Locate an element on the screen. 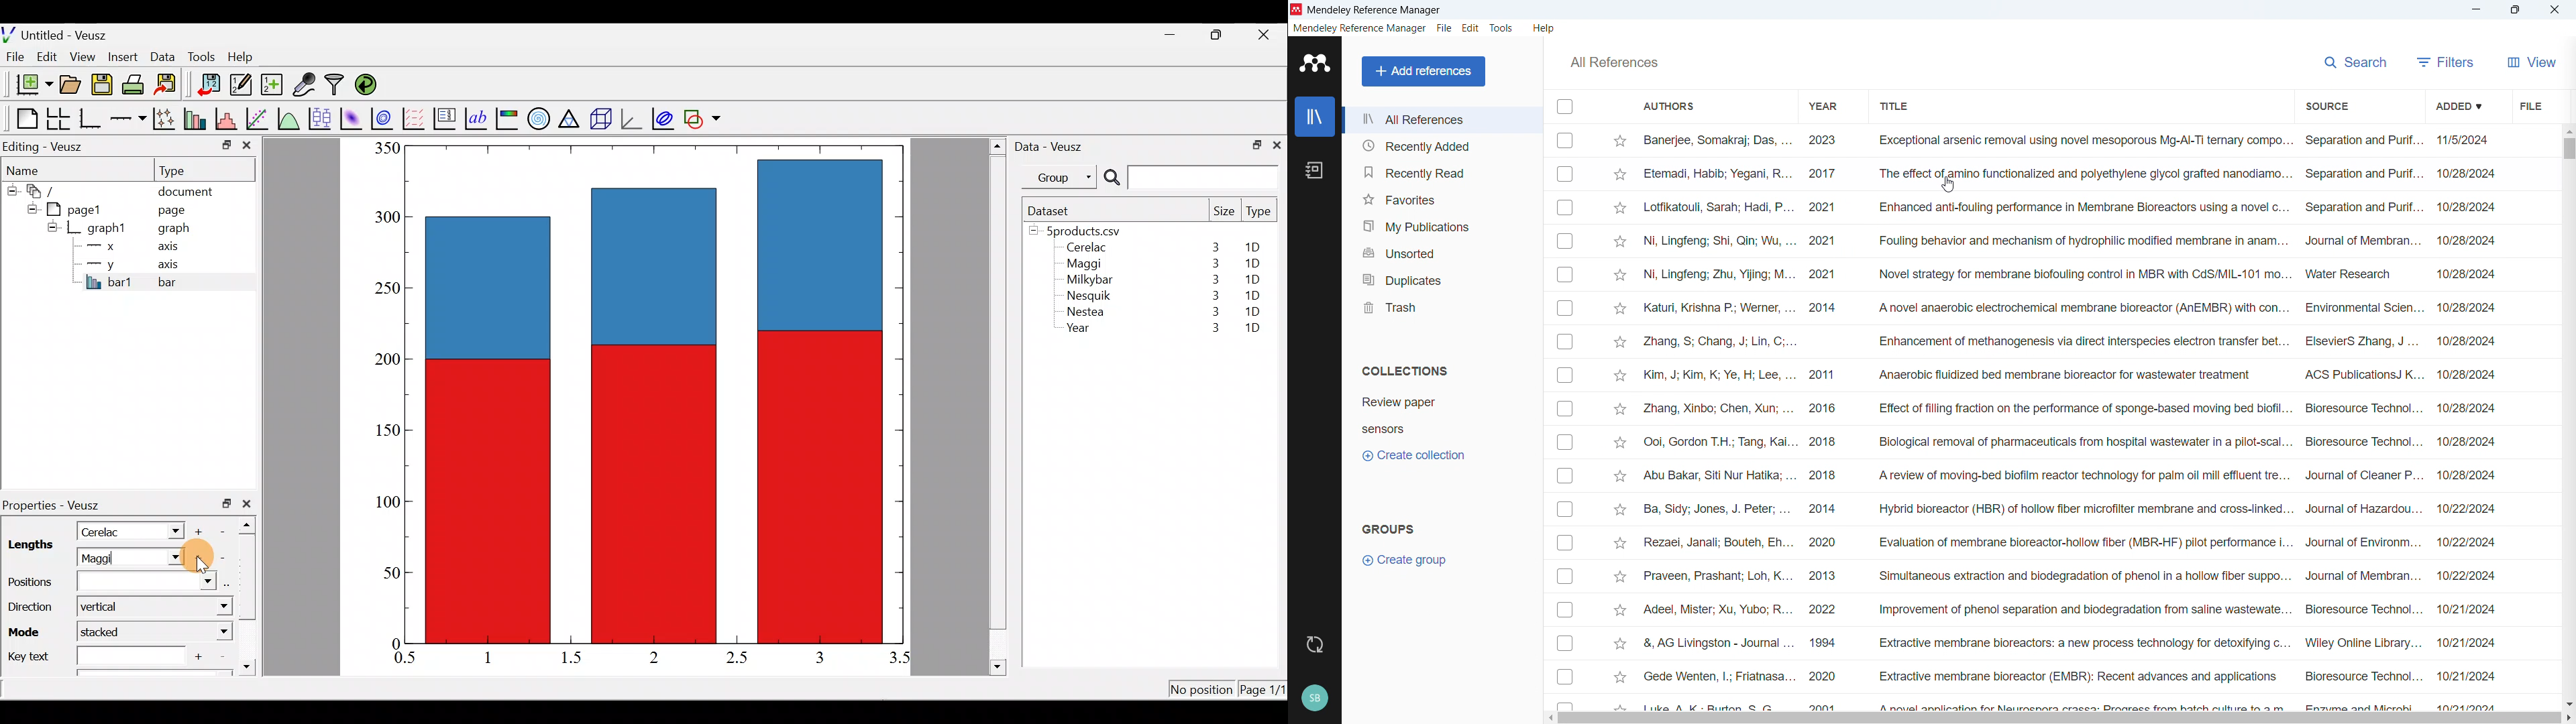  2 is located at coordinates (651, 656).